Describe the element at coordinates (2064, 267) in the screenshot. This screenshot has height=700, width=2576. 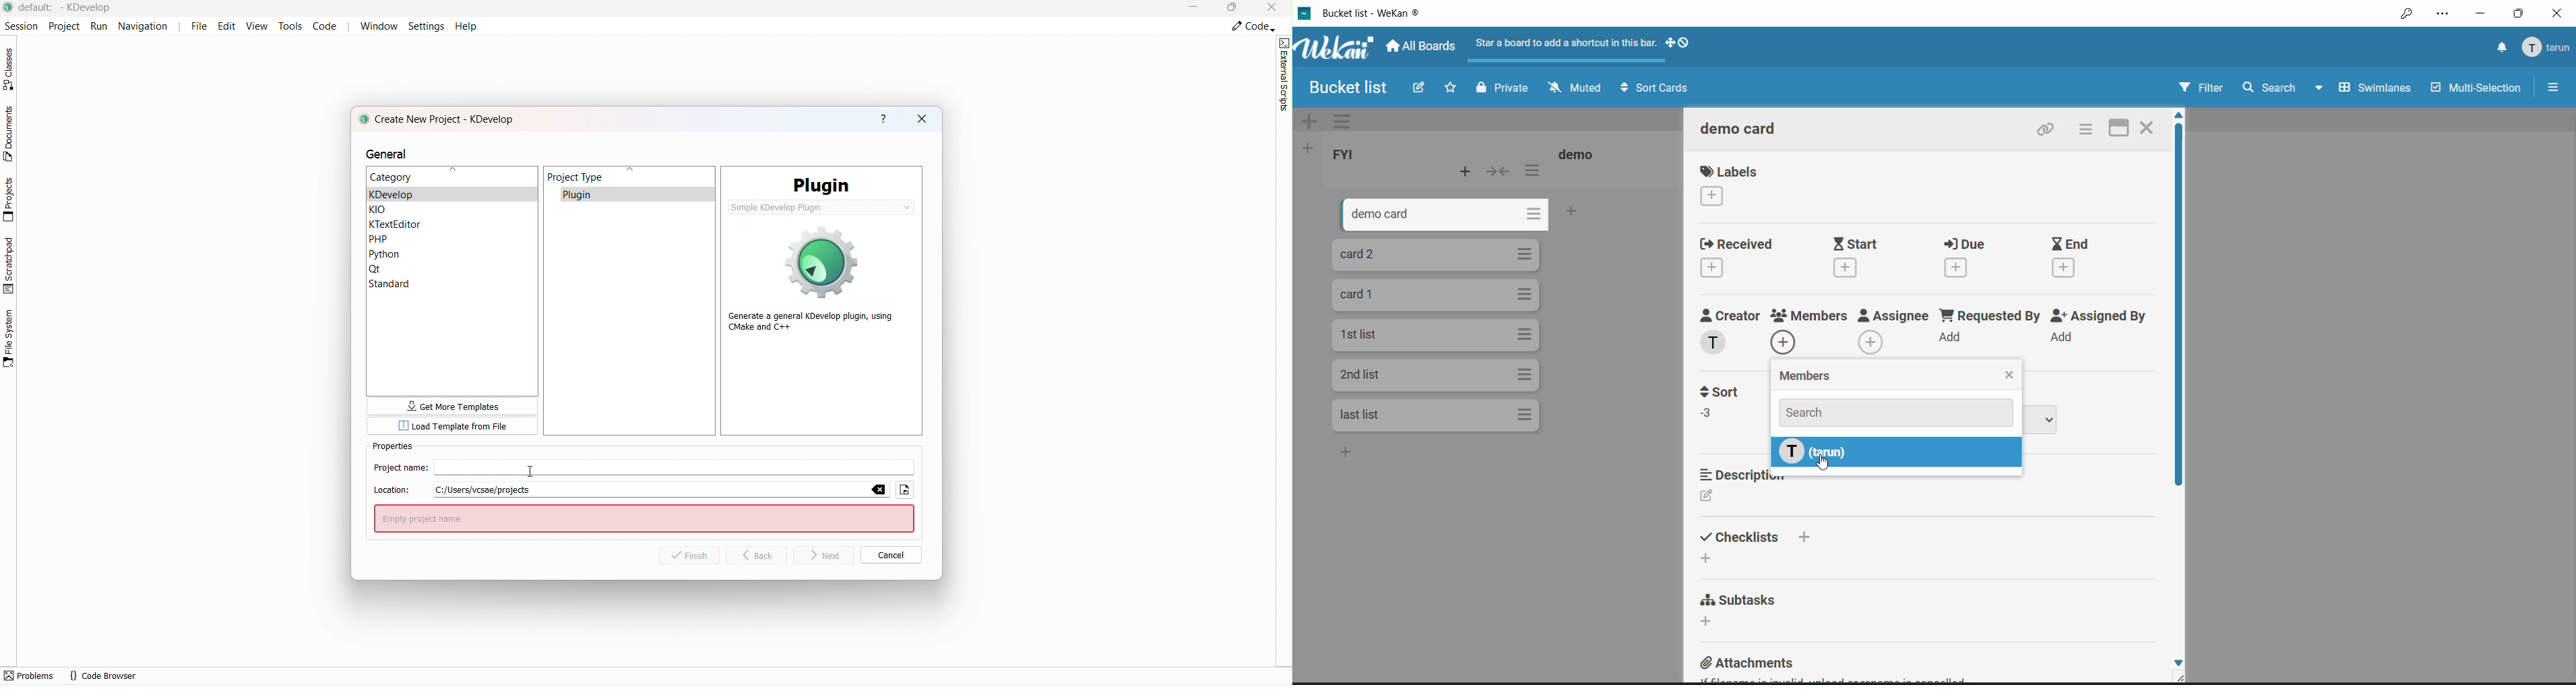
I see `add date` at that location.